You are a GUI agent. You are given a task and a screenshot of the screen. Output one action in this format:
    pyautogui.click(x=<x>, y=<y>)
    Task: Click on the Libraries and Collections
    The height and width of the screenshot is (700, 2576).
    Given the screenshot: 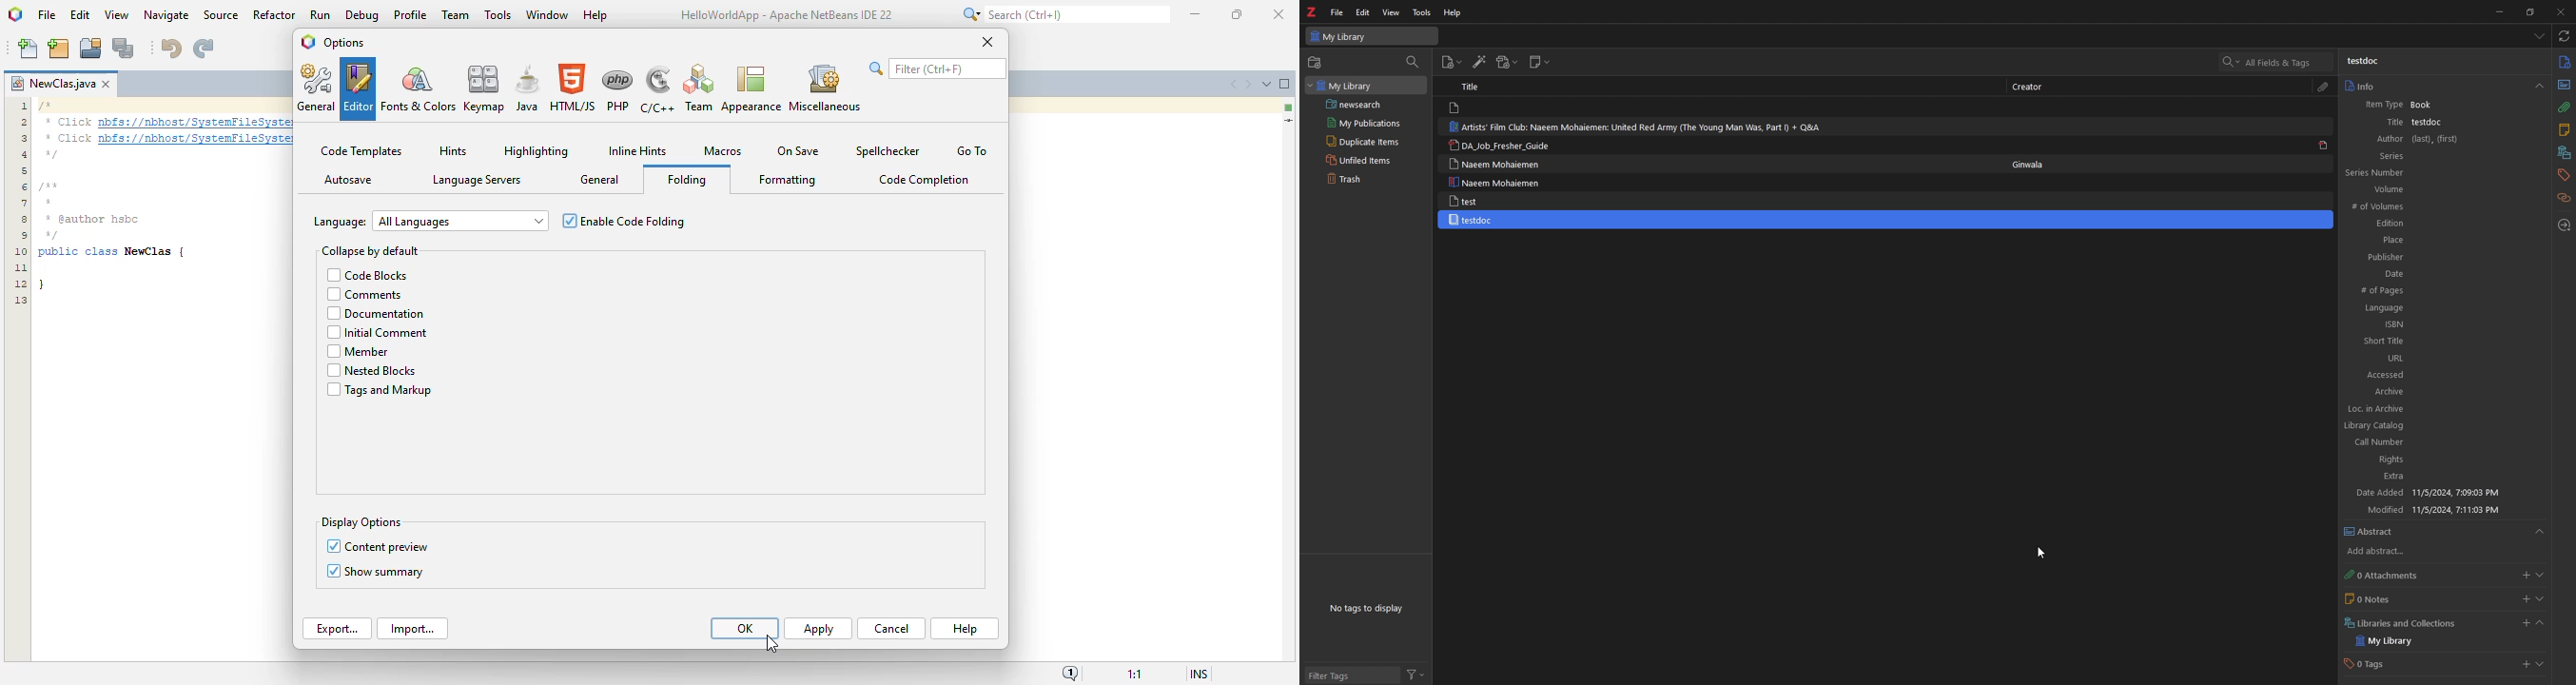 What is the action you would take?
    pyautogui.click(x=2405, y=622)
    